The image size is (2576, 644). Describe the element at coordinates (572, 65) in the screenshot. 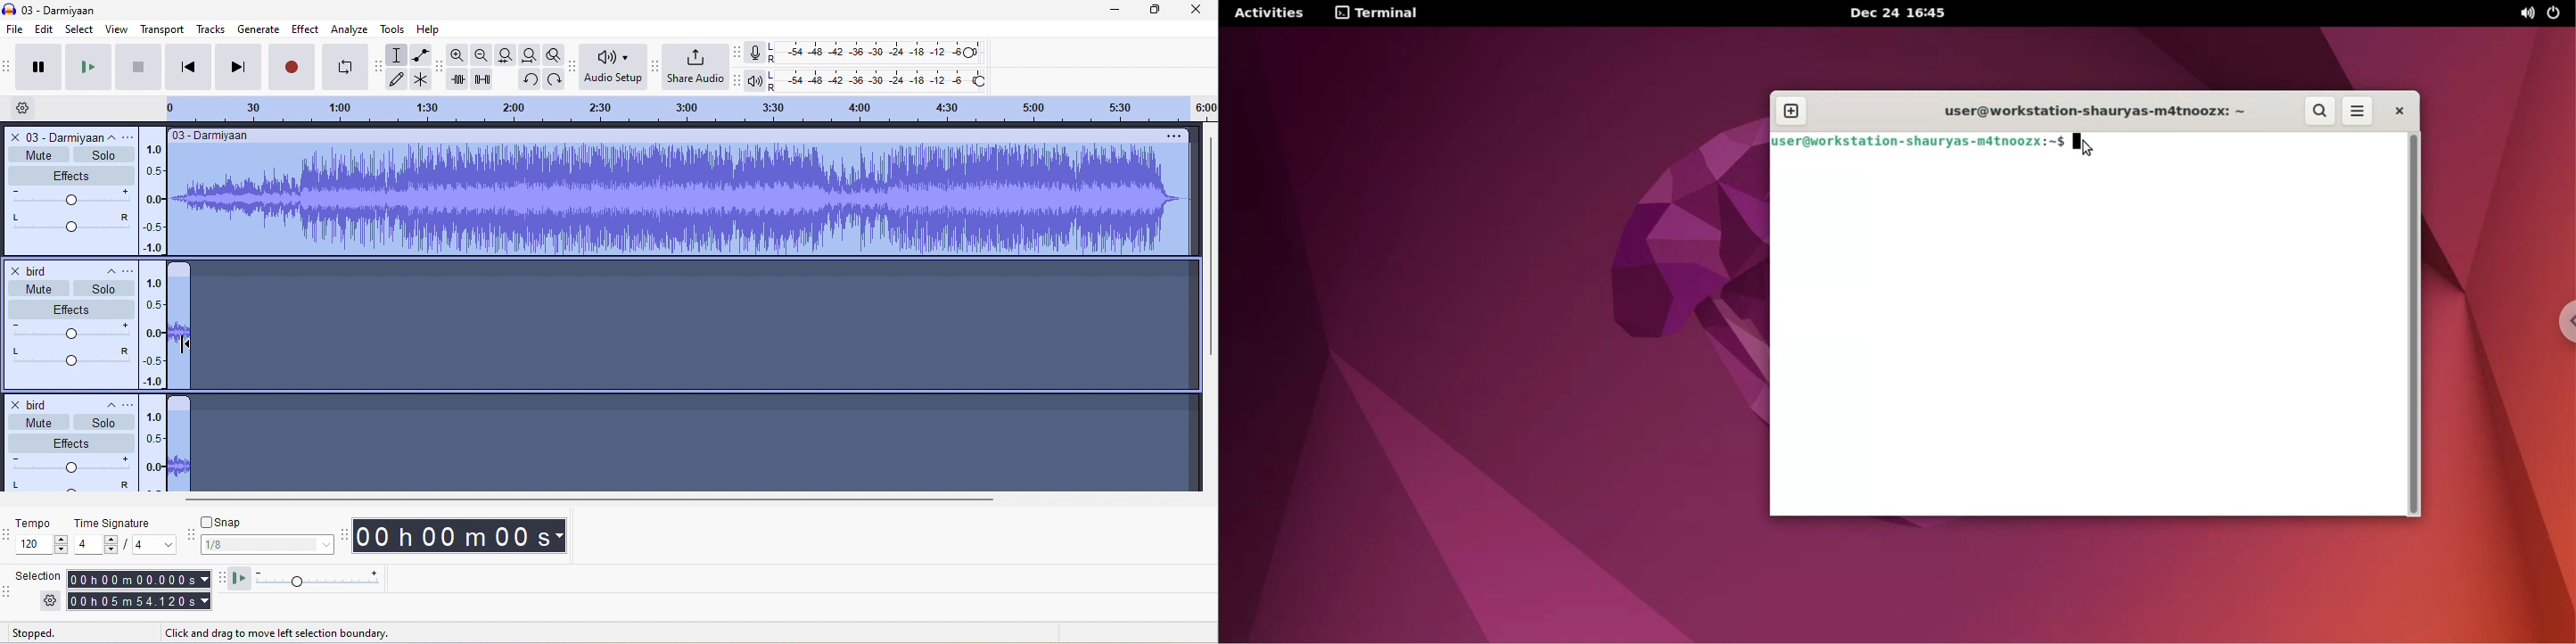

I see `audacity audio setup toolbar` at that location.